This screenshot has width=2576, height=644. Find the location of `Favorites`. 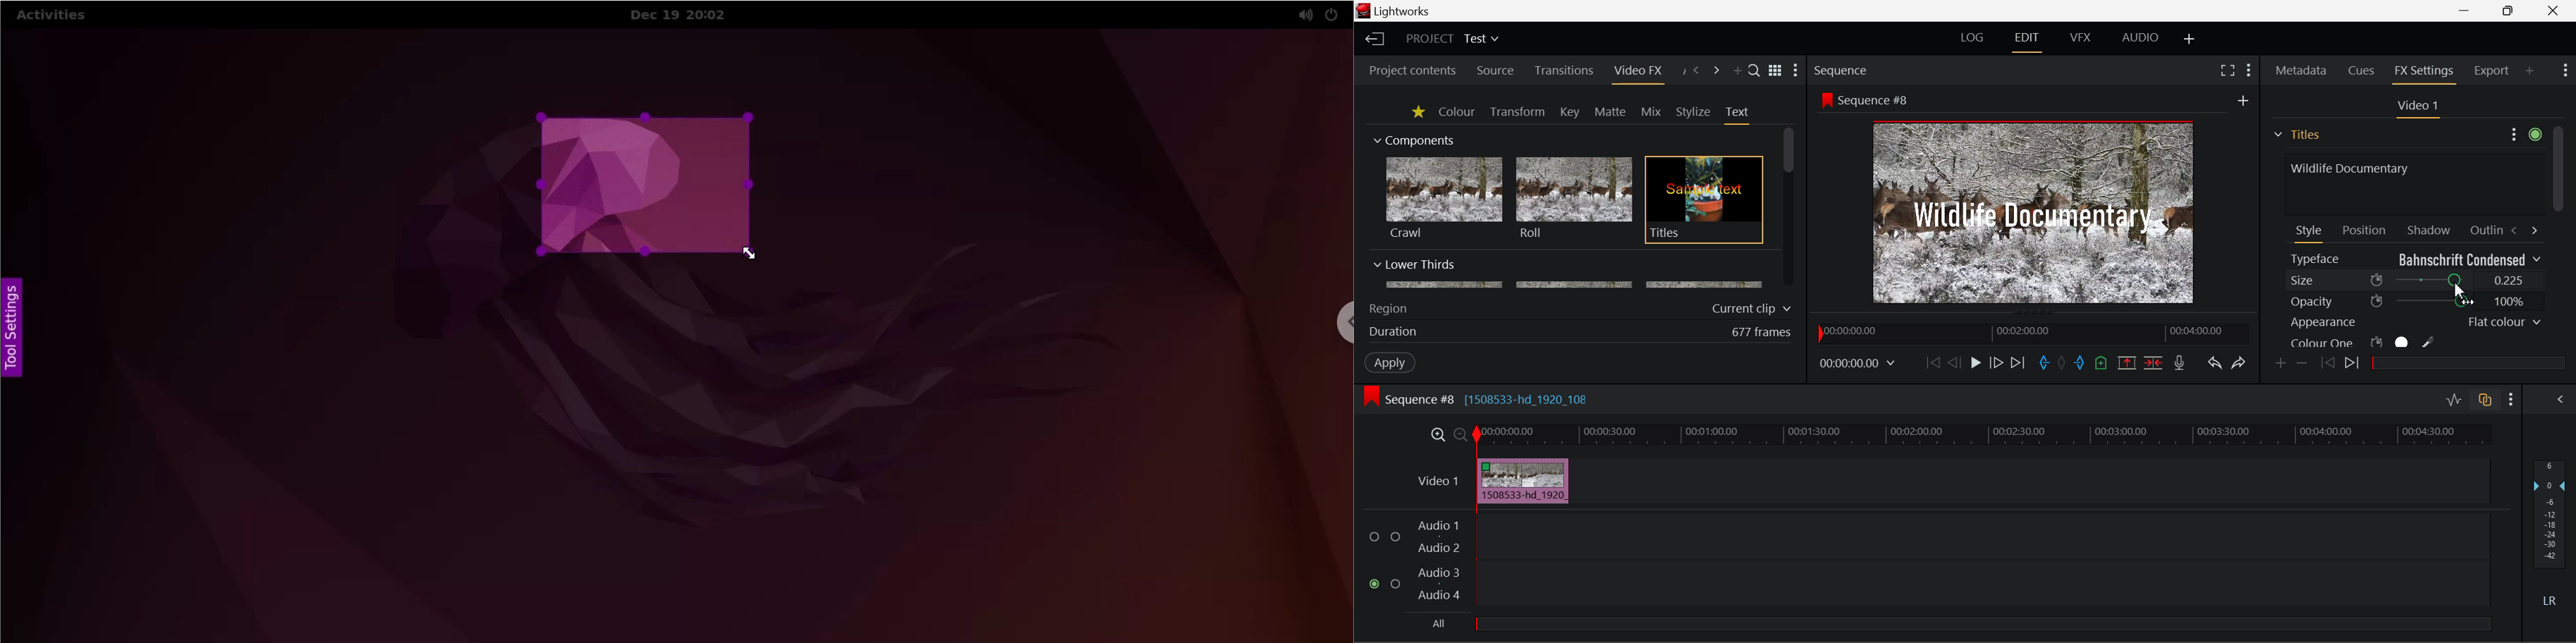

Favorites is located at coordinates (1420, 113).